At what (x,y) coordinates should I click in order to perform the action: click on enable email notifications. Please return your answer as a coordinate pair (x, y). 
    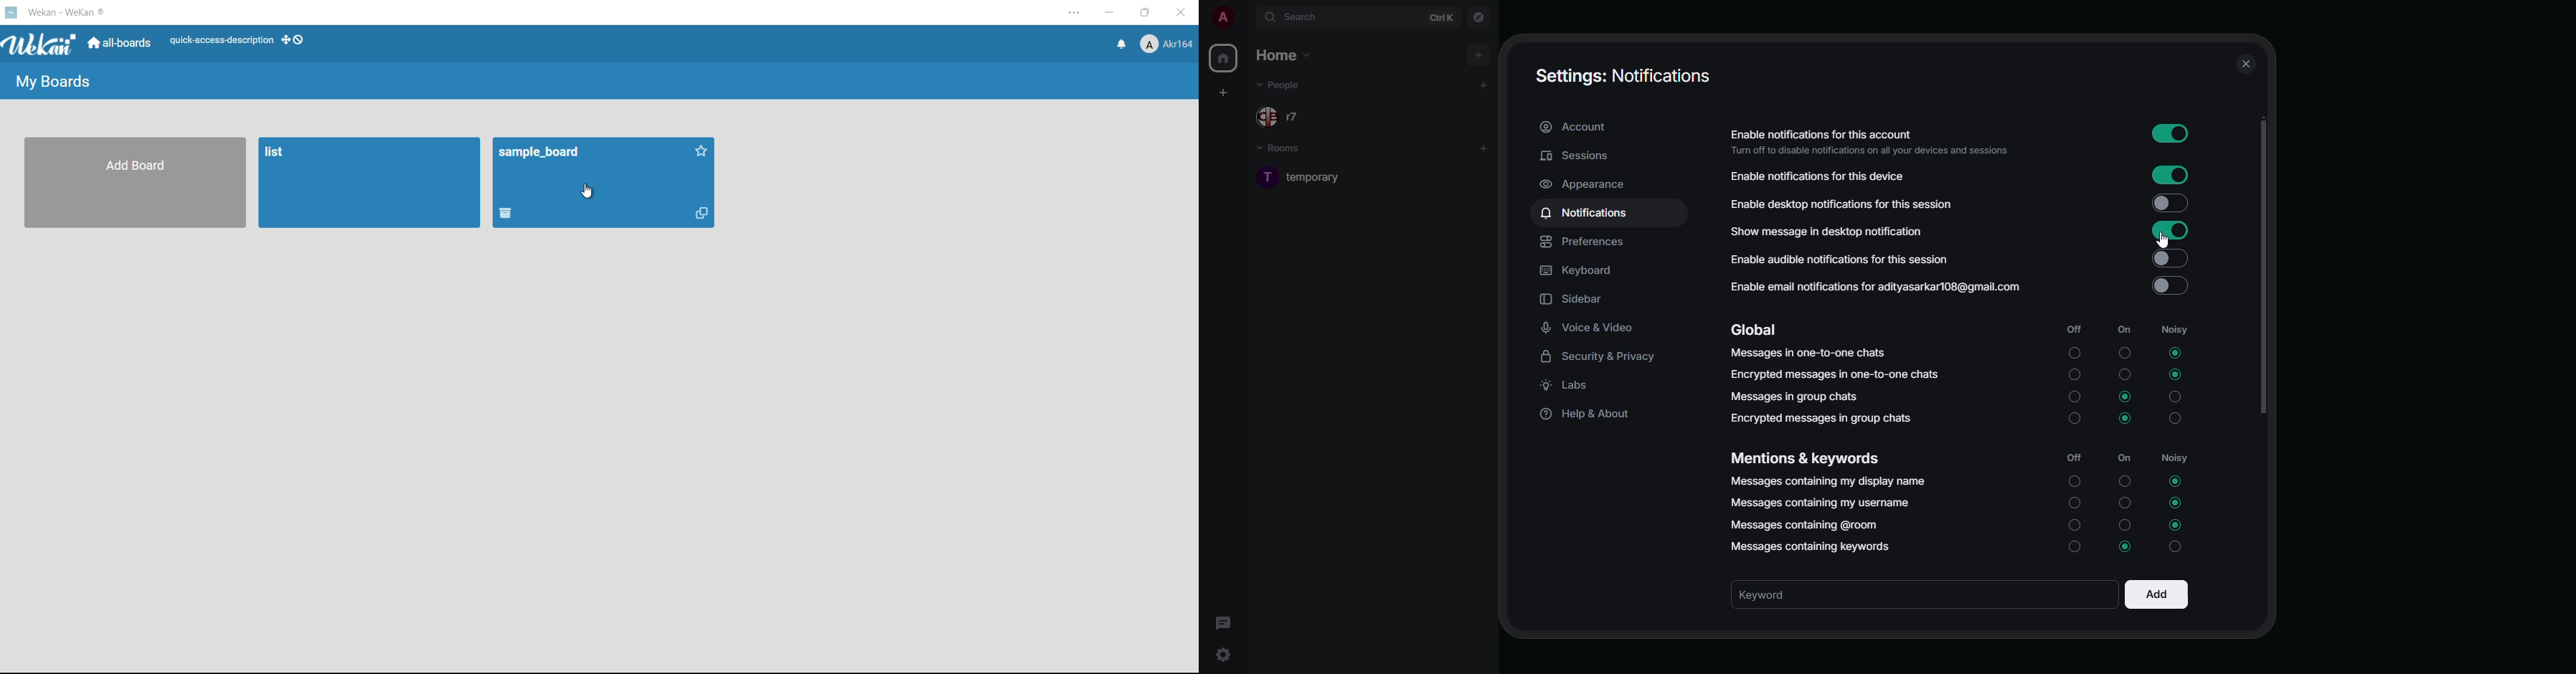
    Looking at the image, I should click on (1877, 289).